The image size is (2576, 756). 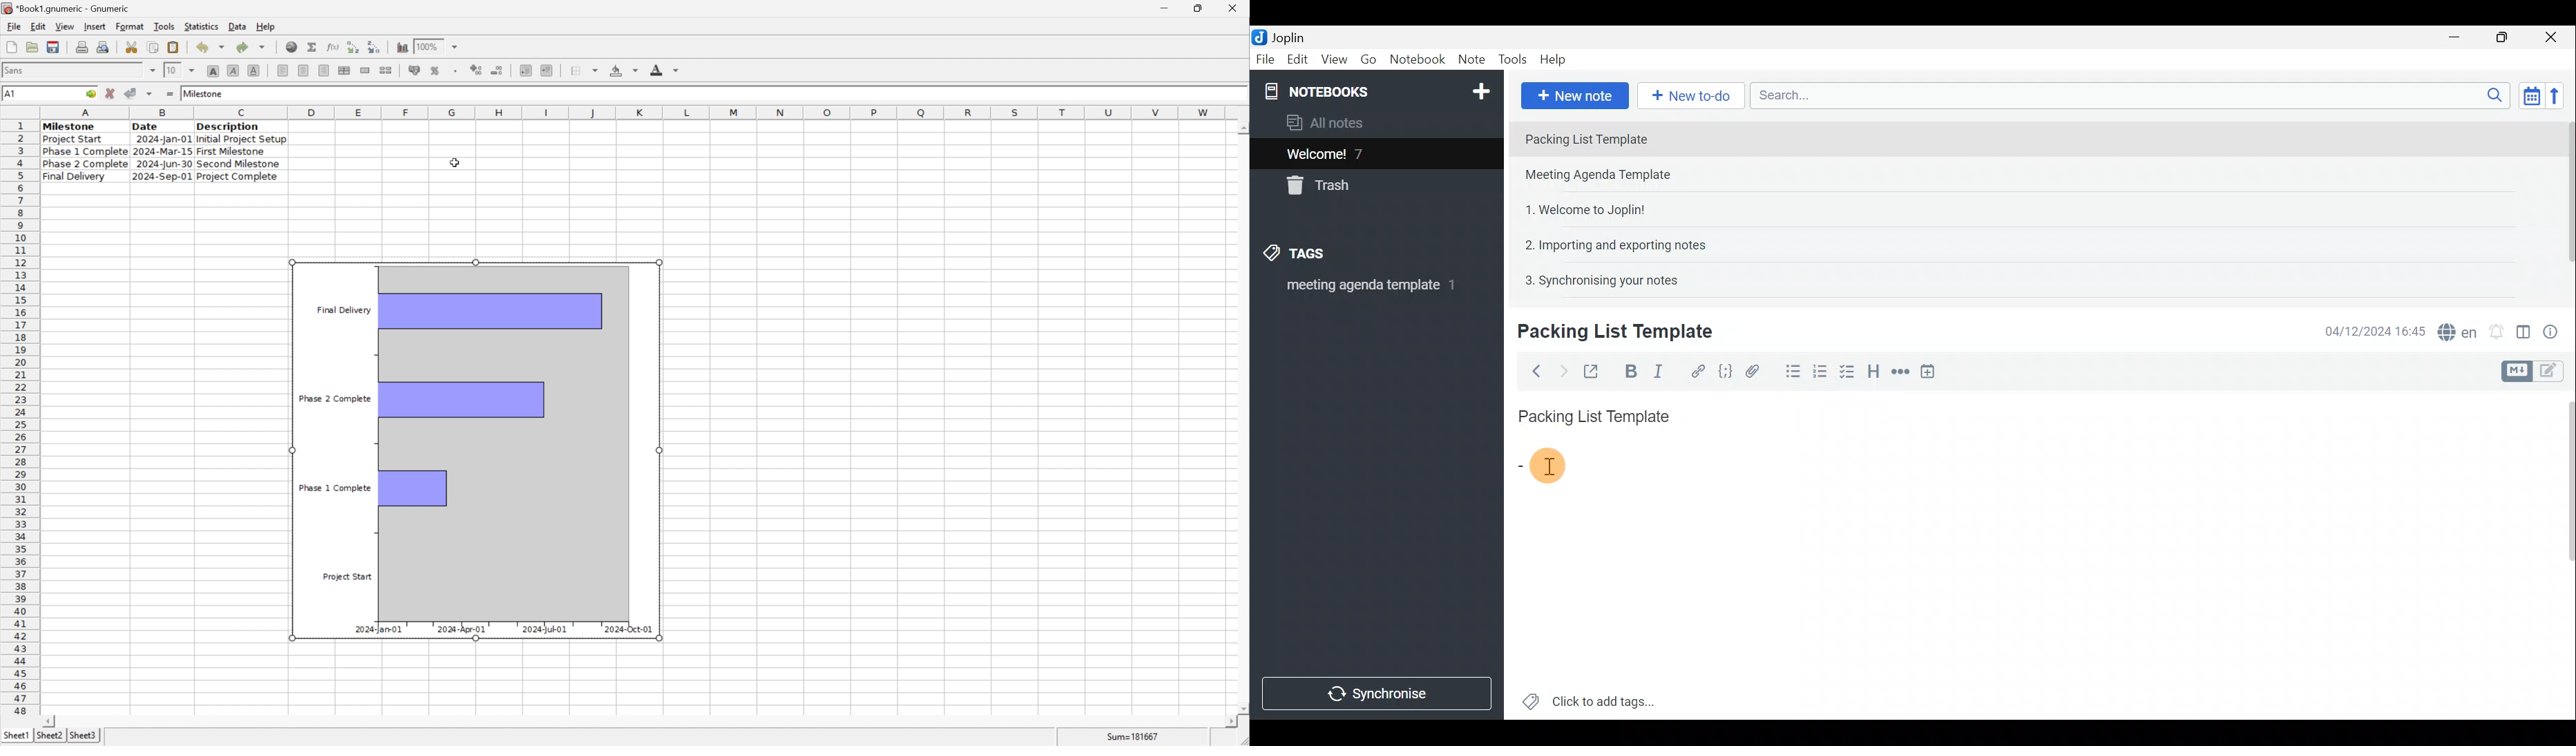 What do you see at coordinates (2375, 330) in the screenshot?
I see `Date & time` at bounding box center [2375, 330].